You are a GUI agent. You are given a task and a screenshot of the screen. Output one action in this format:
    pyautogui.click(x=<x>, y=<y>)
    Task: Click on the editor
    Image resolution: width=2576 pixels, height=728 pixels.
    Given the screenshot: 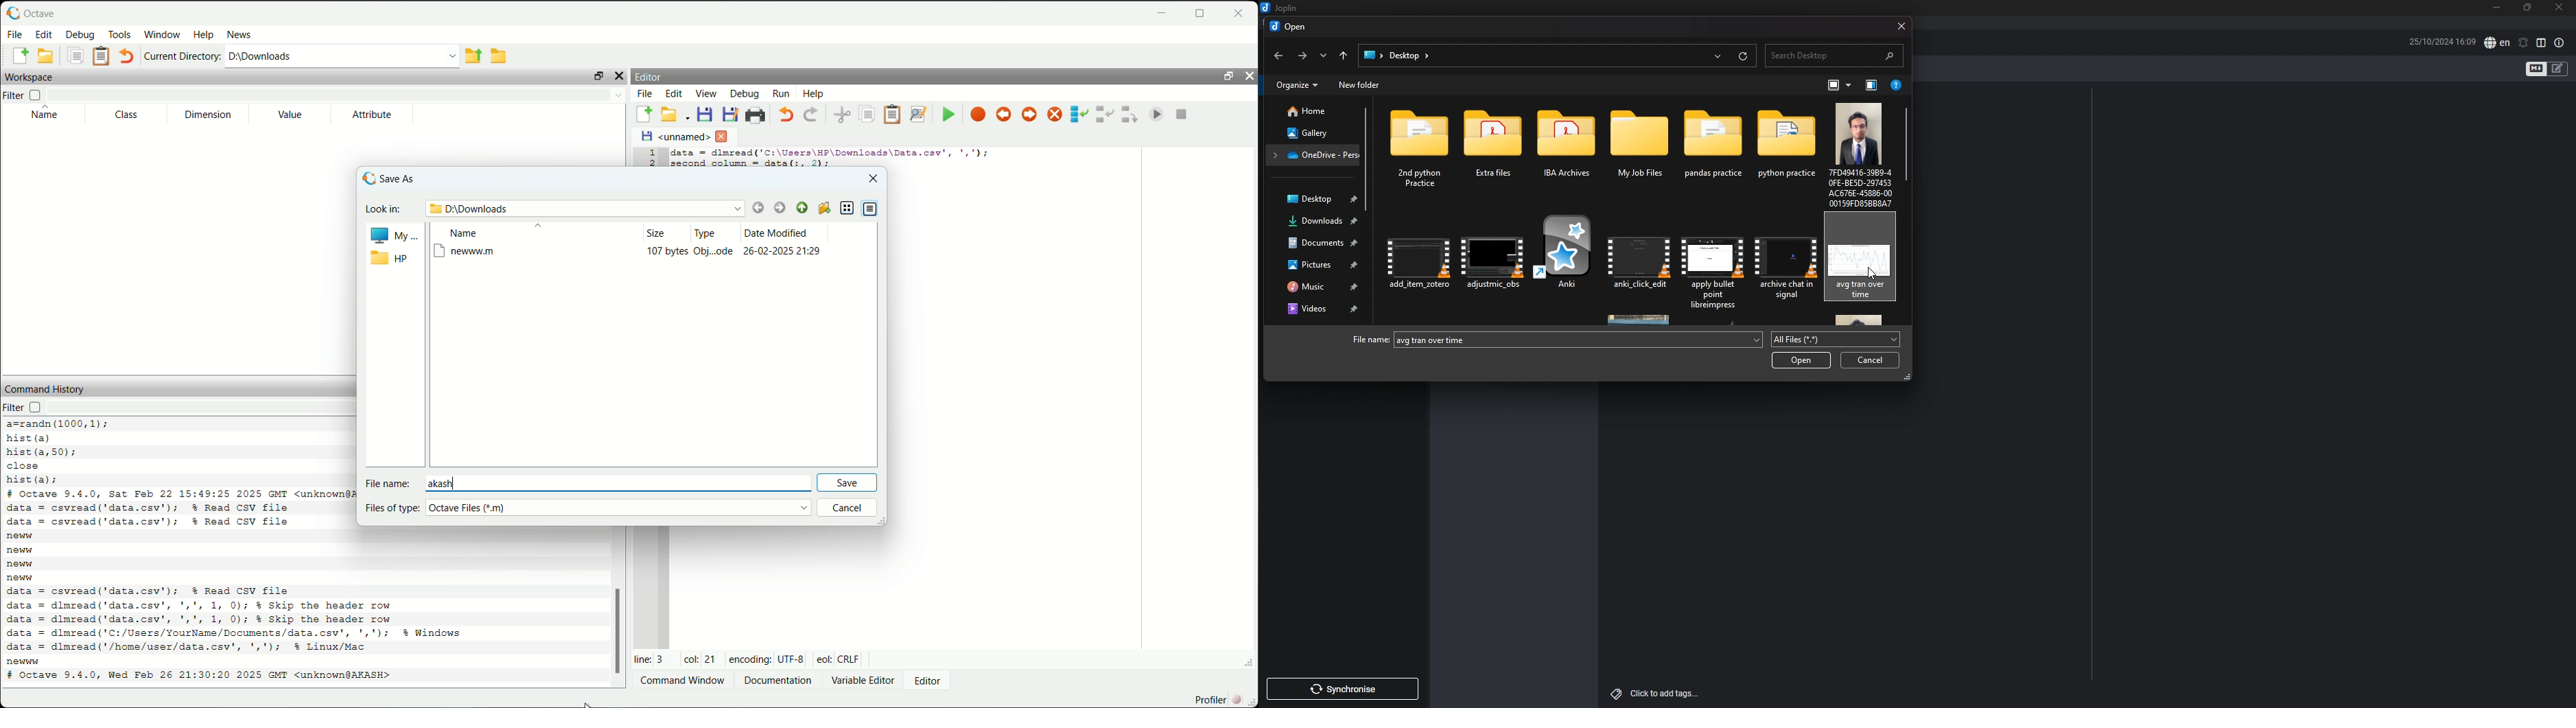 What is the action you would take?
    pyautogui.click(x=936, y=680)
    